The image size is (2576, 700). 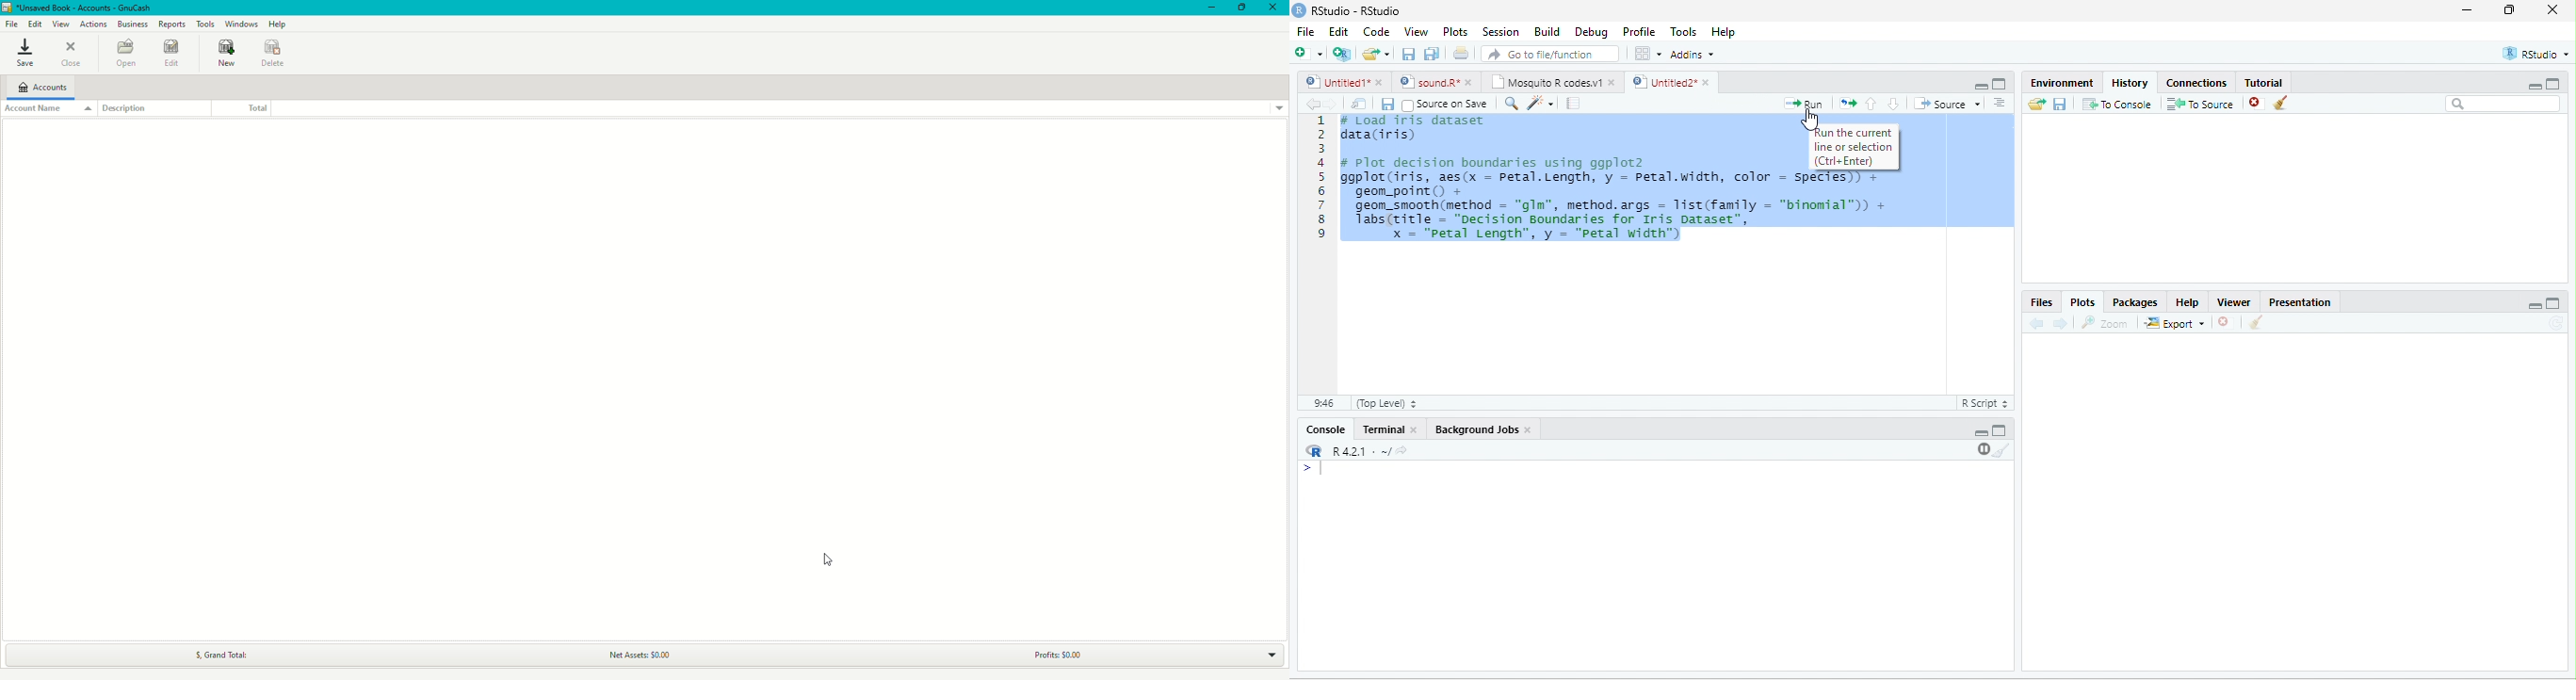 What do you see at coordinates (132, 109) in the screenshot?
I see `Description` at bounding box center [132, 109].